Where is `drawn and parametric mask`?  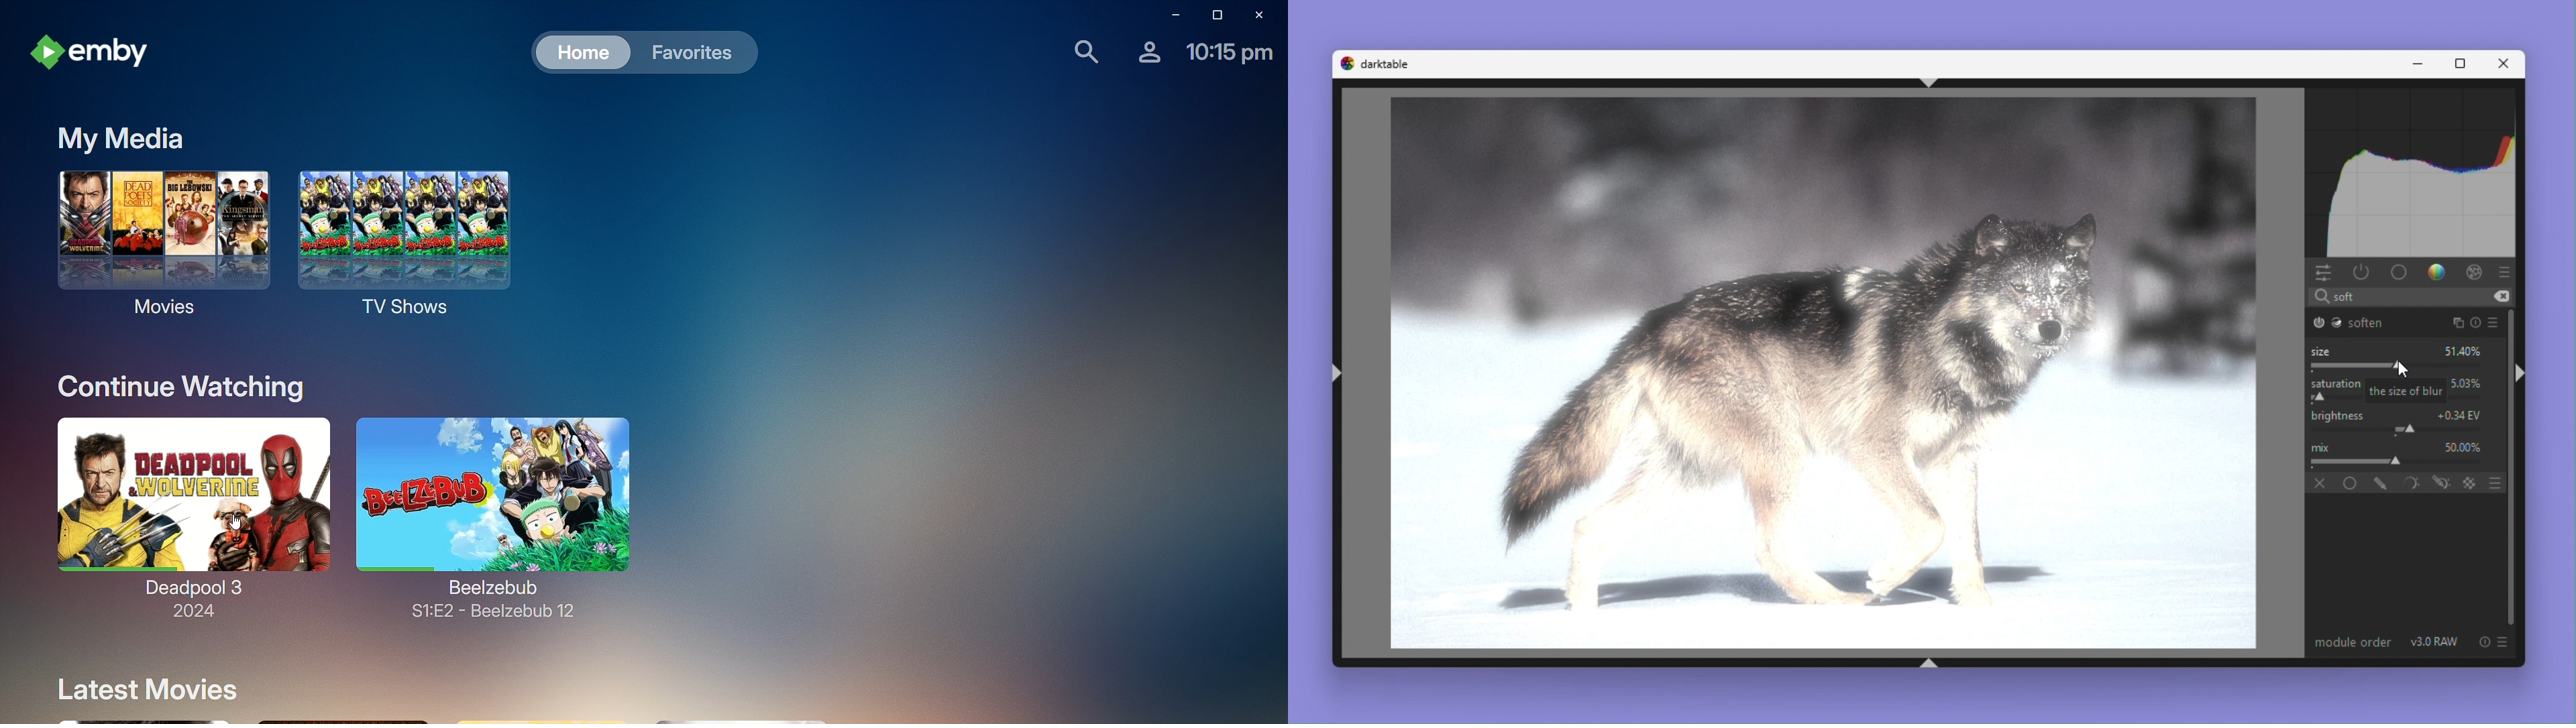
drawn and parametric mask is located at coordinates (2440, 482).